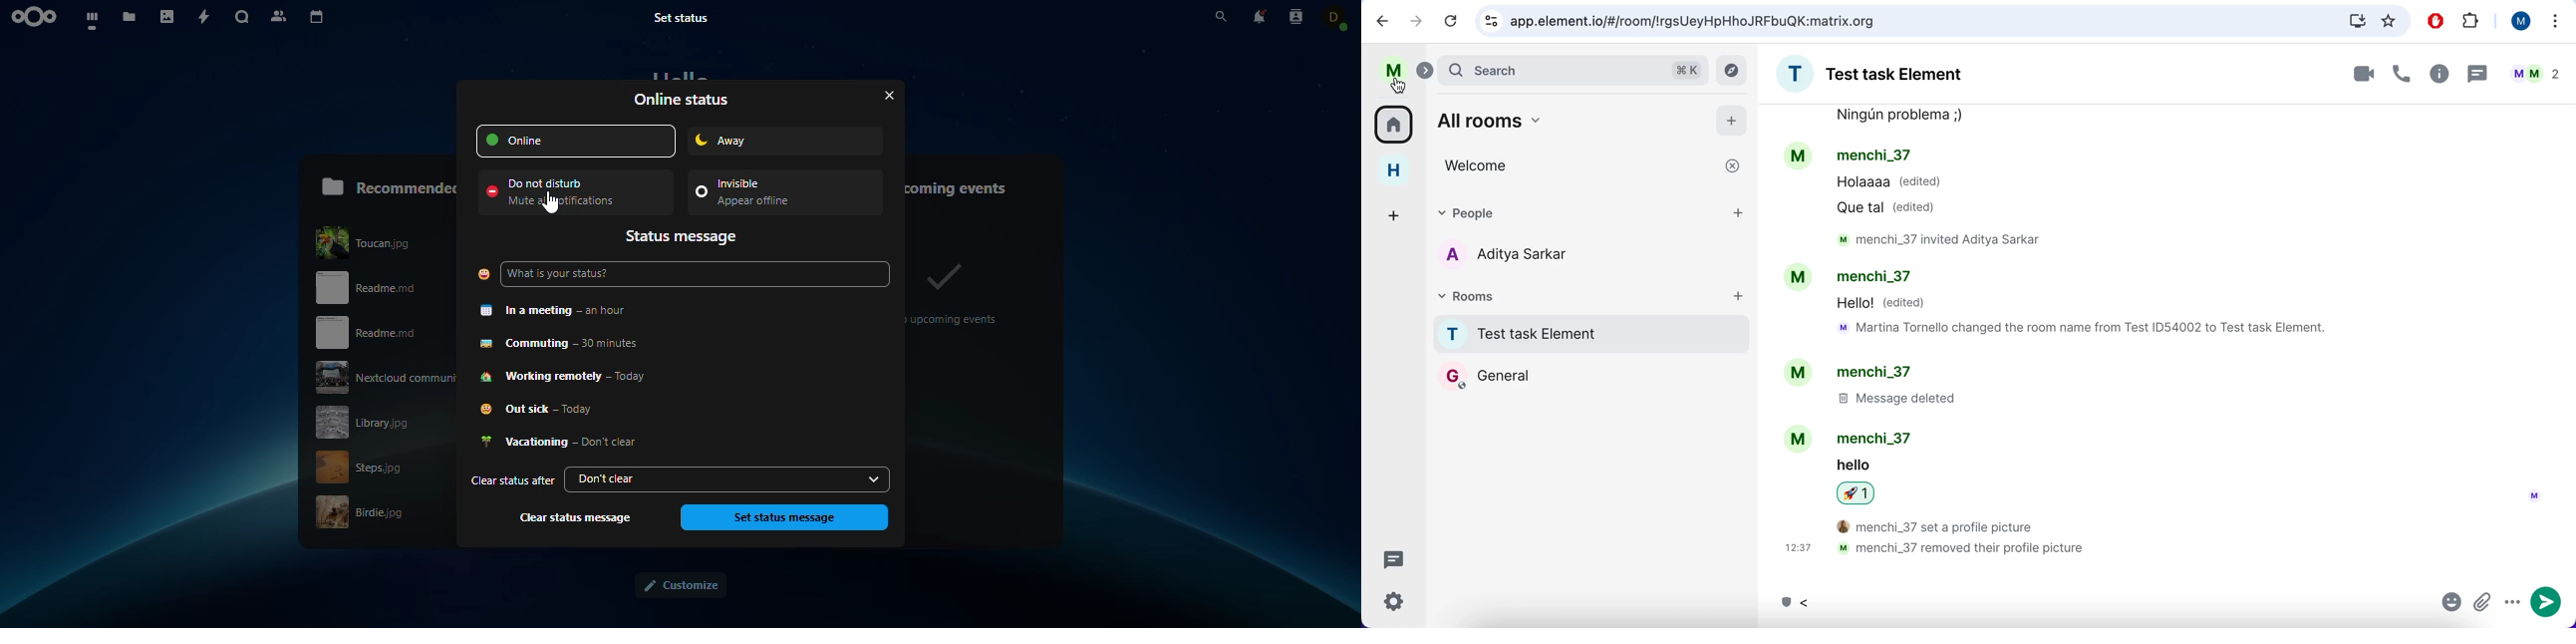 The width and height of the screenshot is (2576, 644). I want to click on forward, so click(1415, 22).